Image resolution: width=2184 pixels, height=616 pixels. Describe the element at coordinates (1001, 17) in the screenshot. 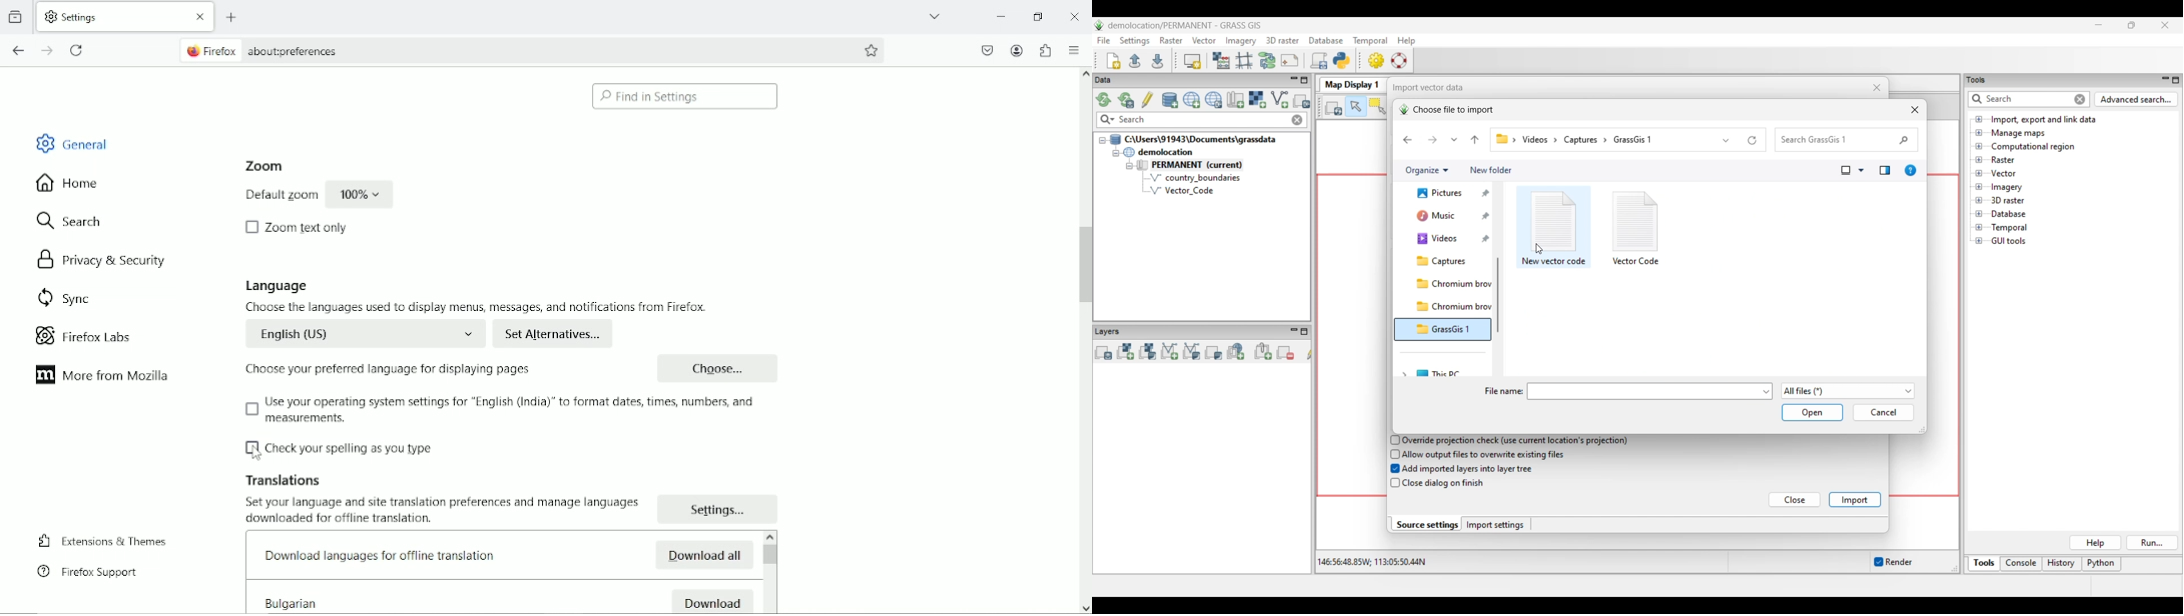

I see `minimize` at that location.